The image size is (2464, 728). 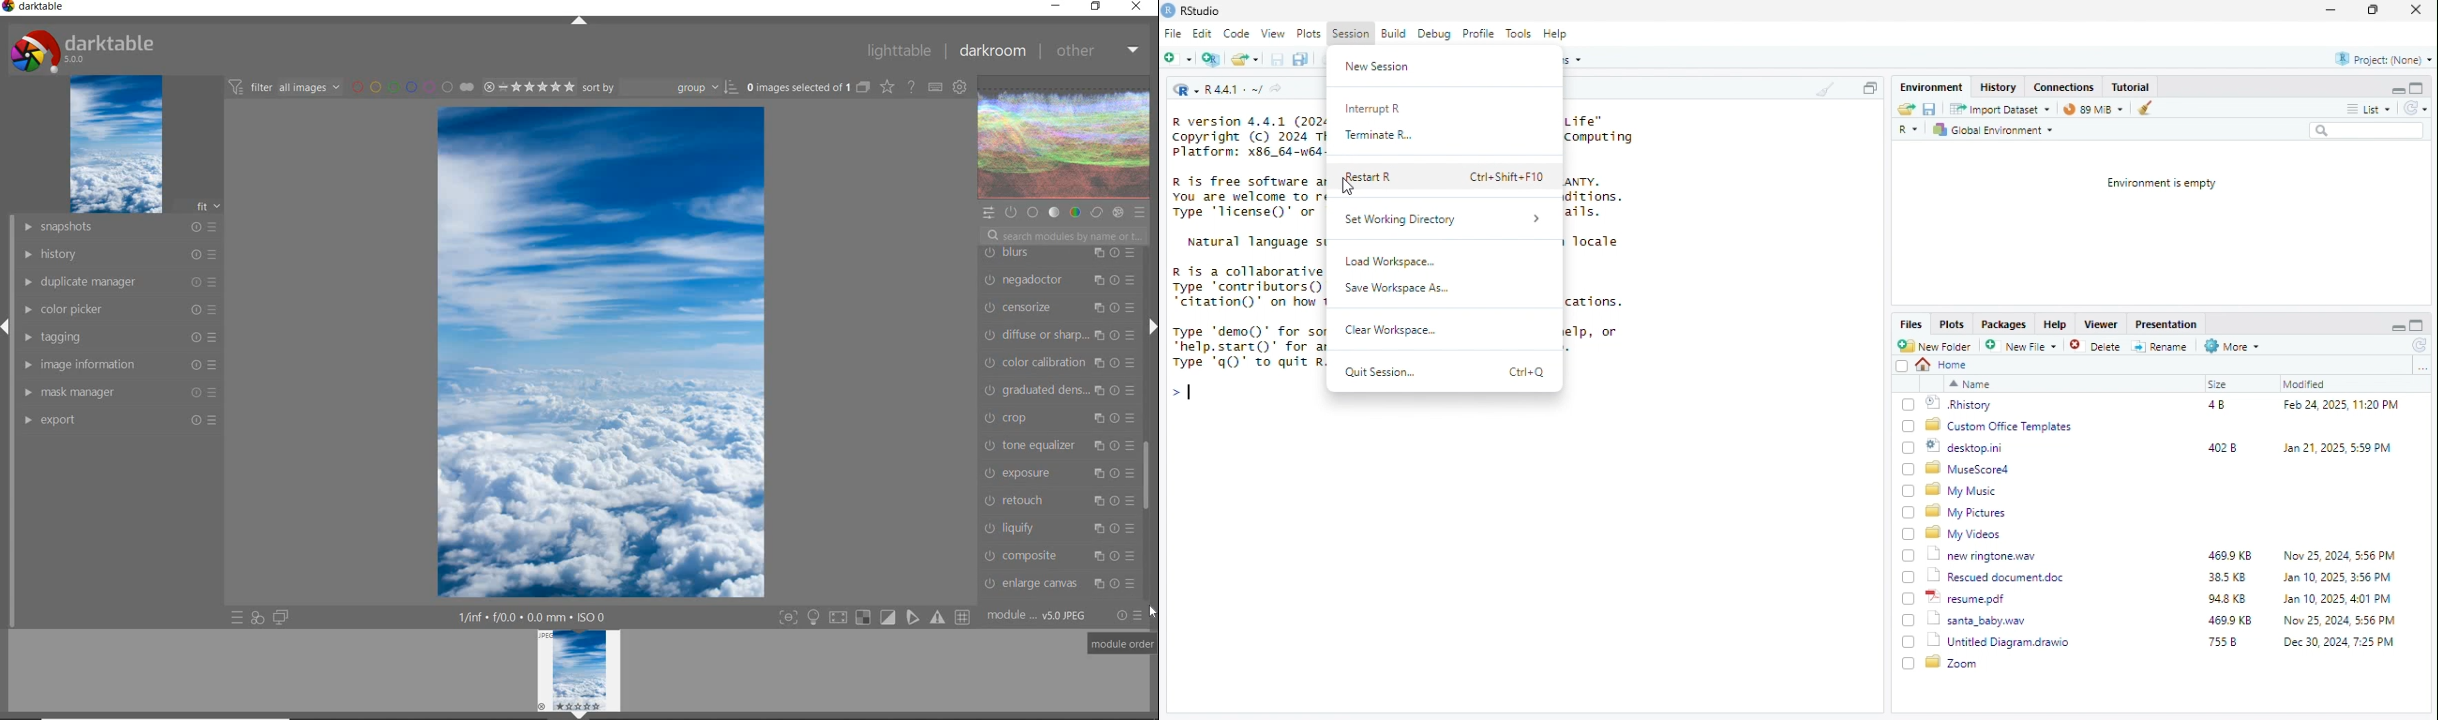 I want to click on Rename, so click(x=2161, y=347).